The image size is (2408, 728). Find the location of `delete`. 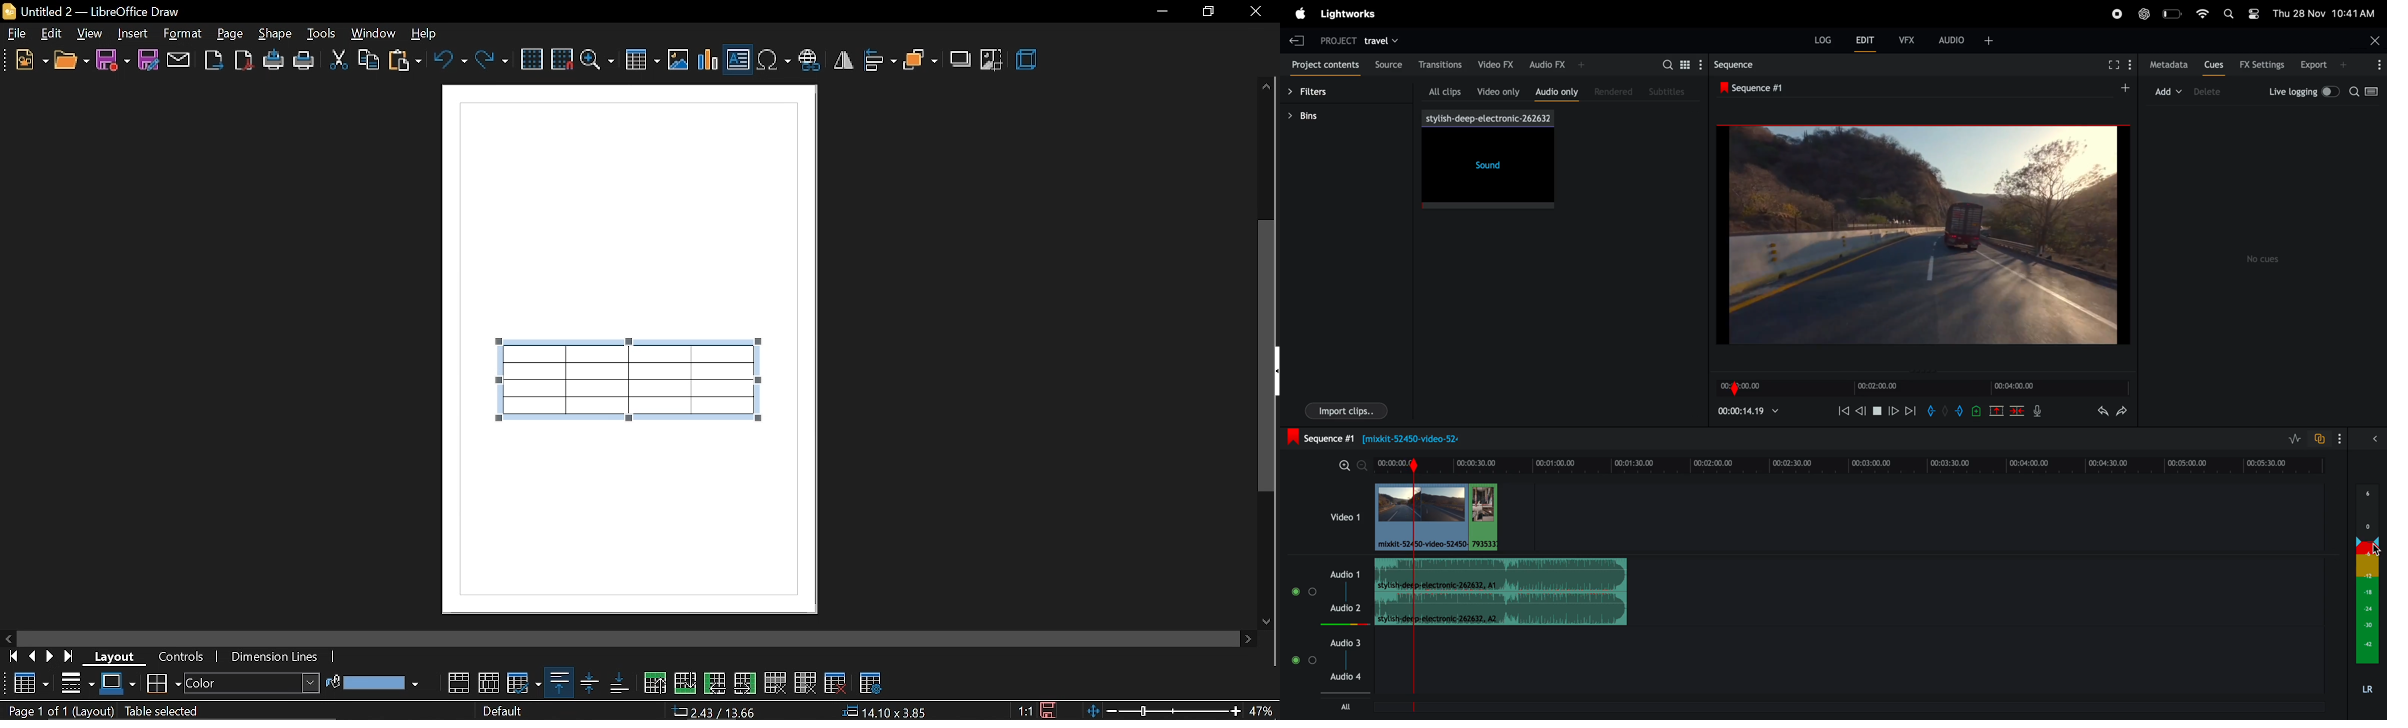

delete is located at coordinates (2214, 92).